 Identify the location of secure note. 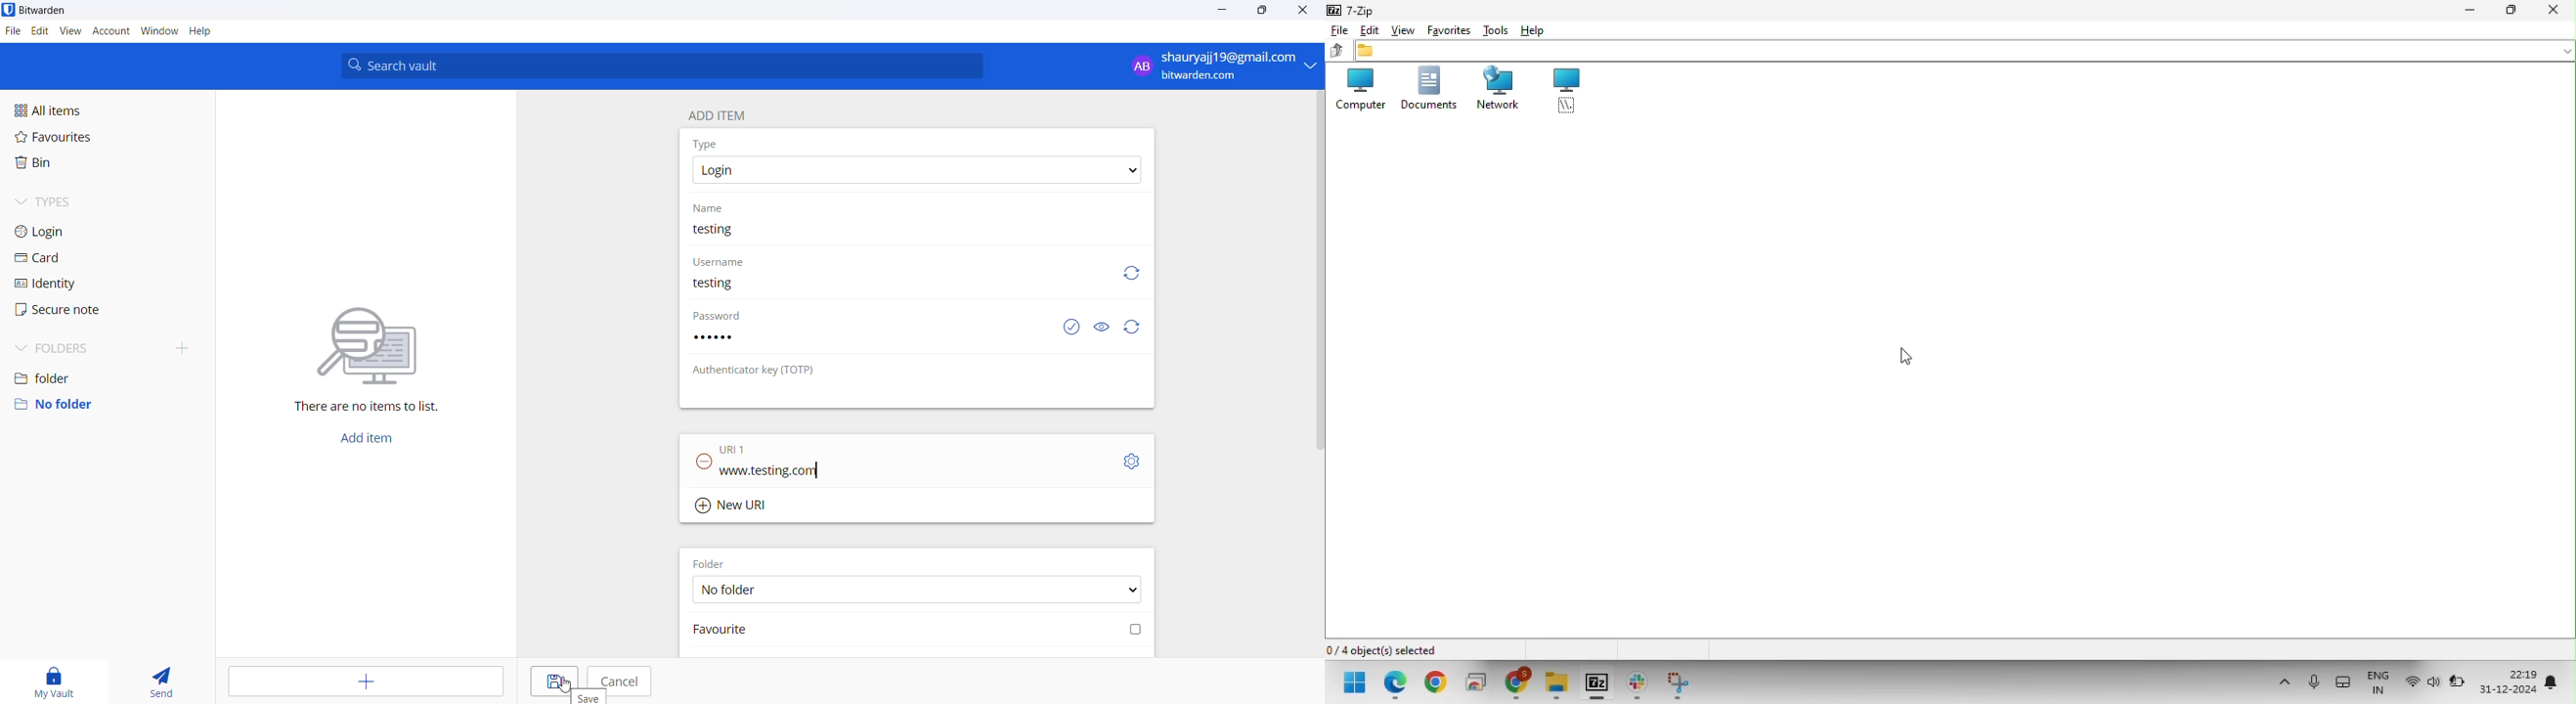
(70, 311).